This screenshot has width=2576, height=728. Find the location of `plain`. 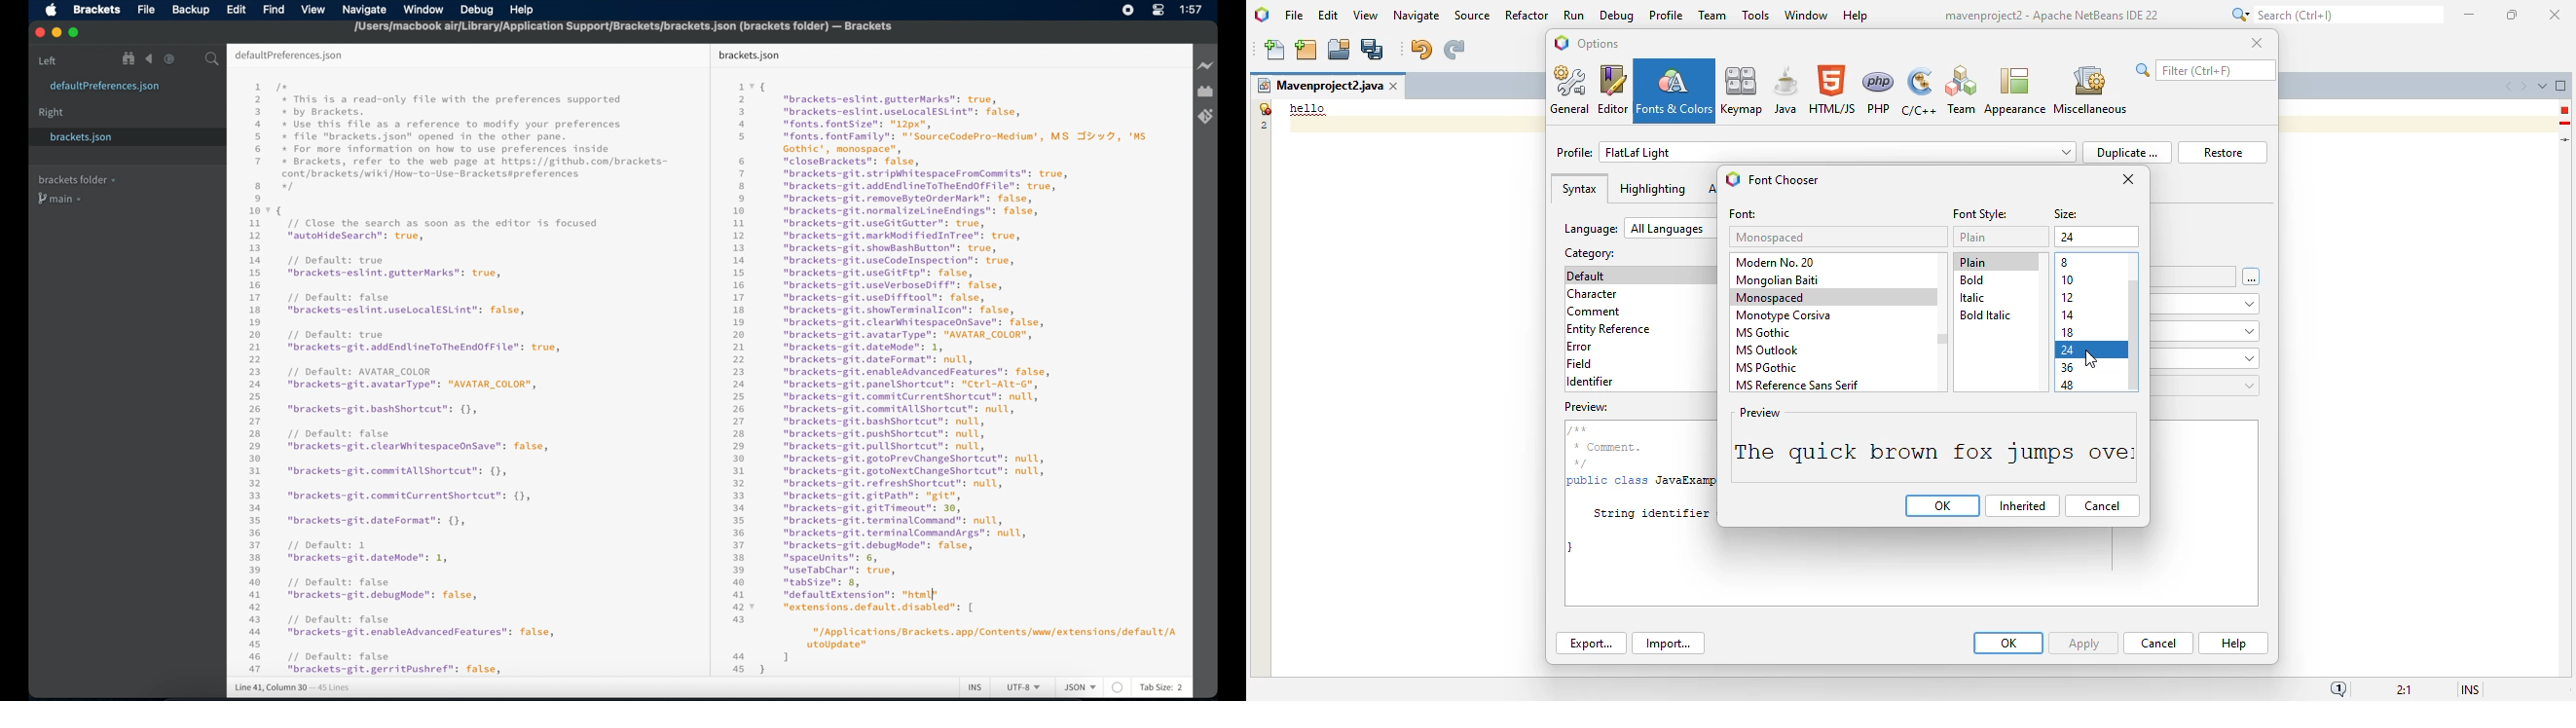

plain is located at coordinates (1973, 237).